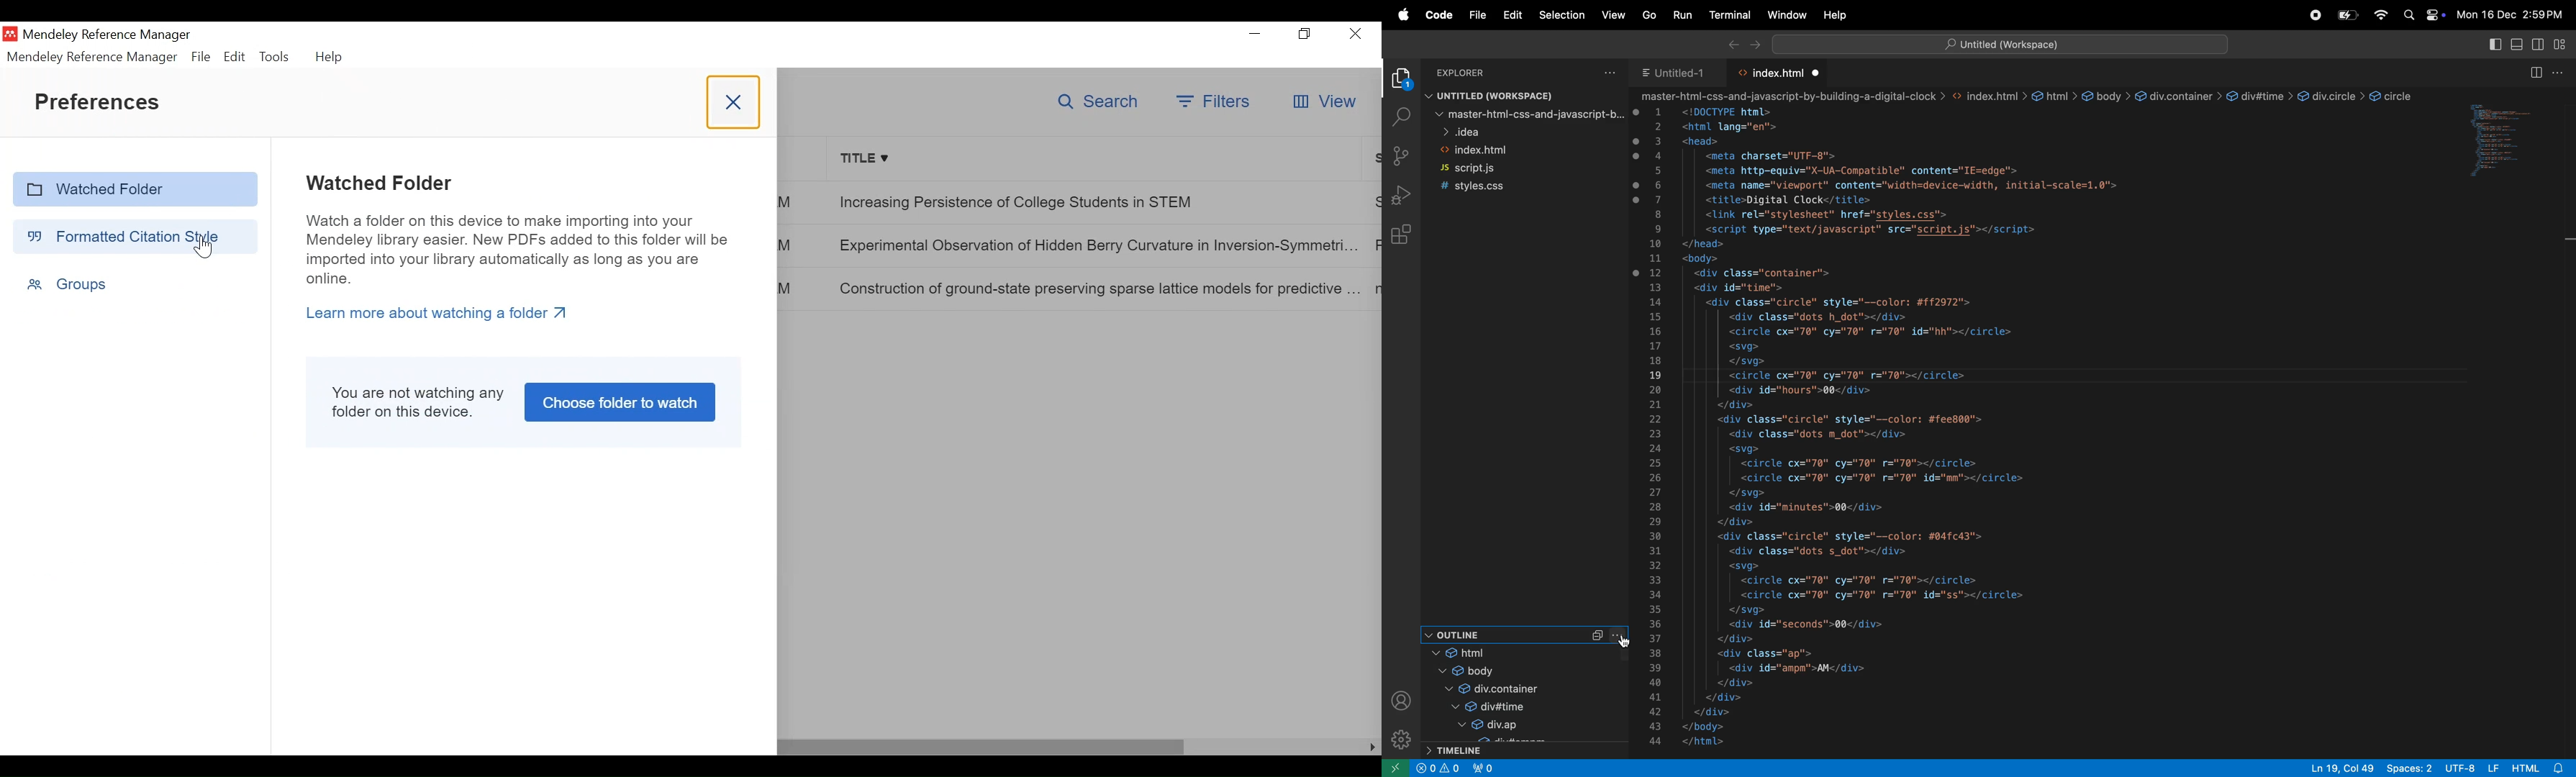 This screenshot has height=784, width=2576. Describe the element at coordinates (274, 55) in the screenshot. I see `Tools` at that location.